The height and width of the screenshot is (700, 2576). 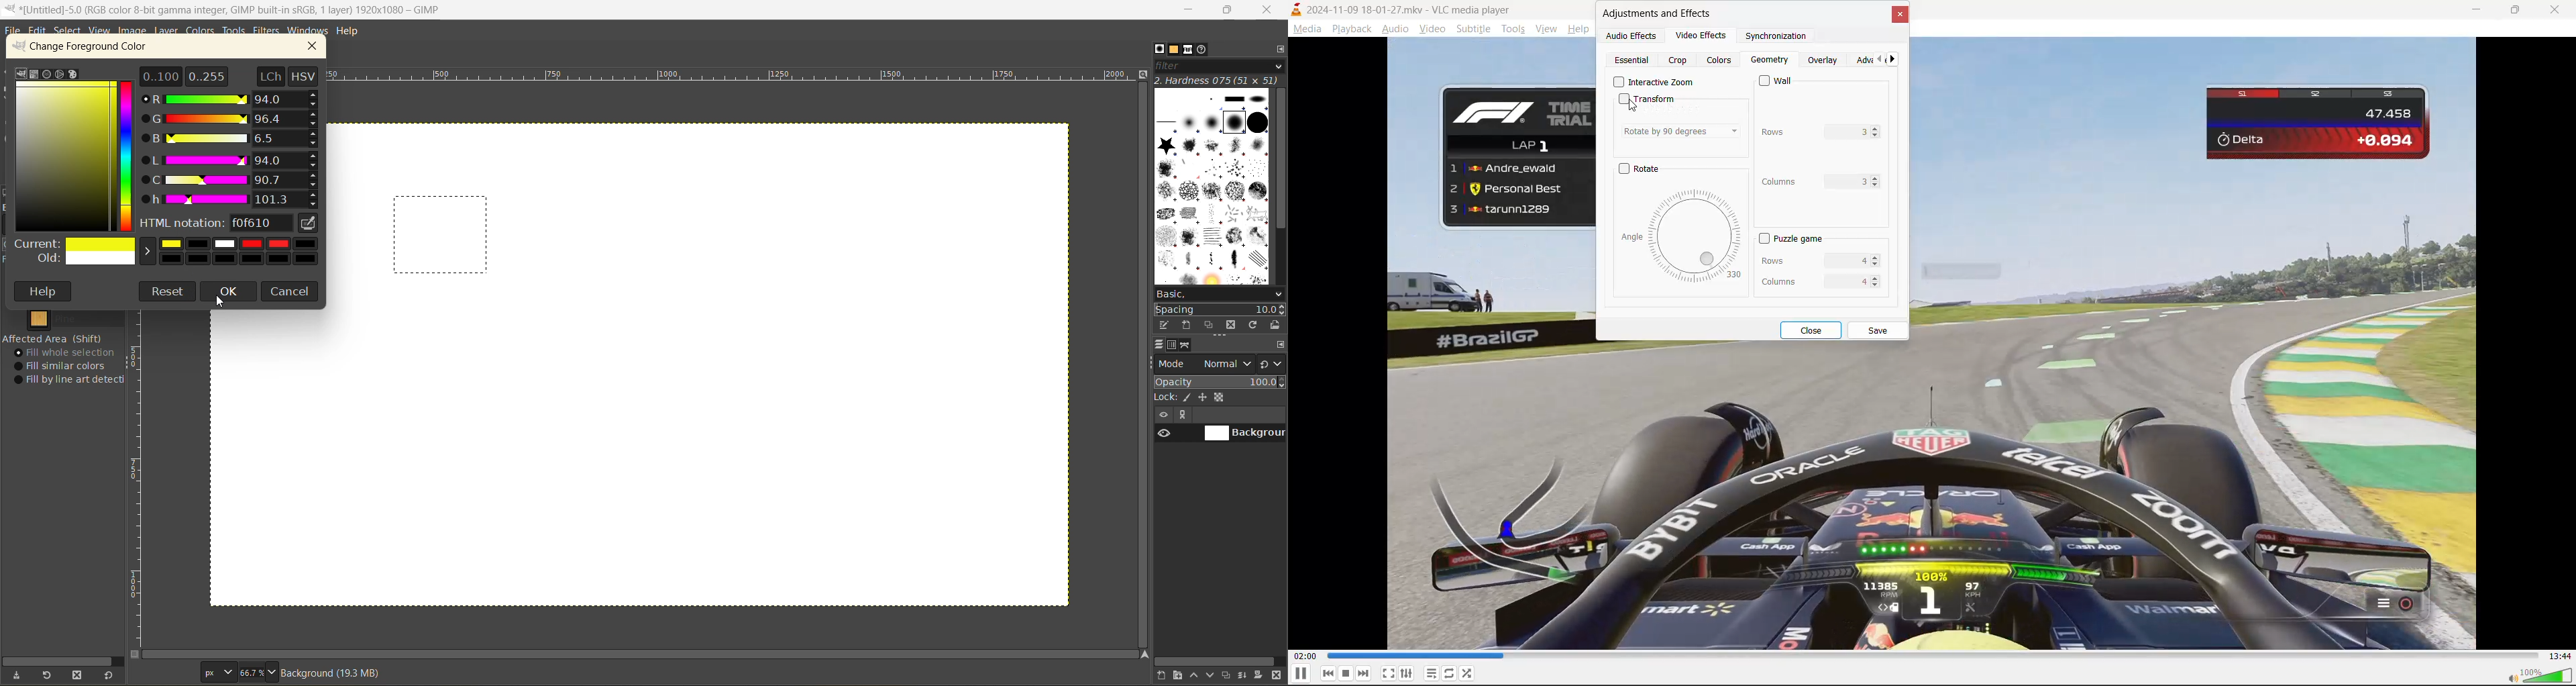 What do you see at coordinates (1159, 50) in the screenshot?
I see `brushes` at bounding box center [1159, 50].